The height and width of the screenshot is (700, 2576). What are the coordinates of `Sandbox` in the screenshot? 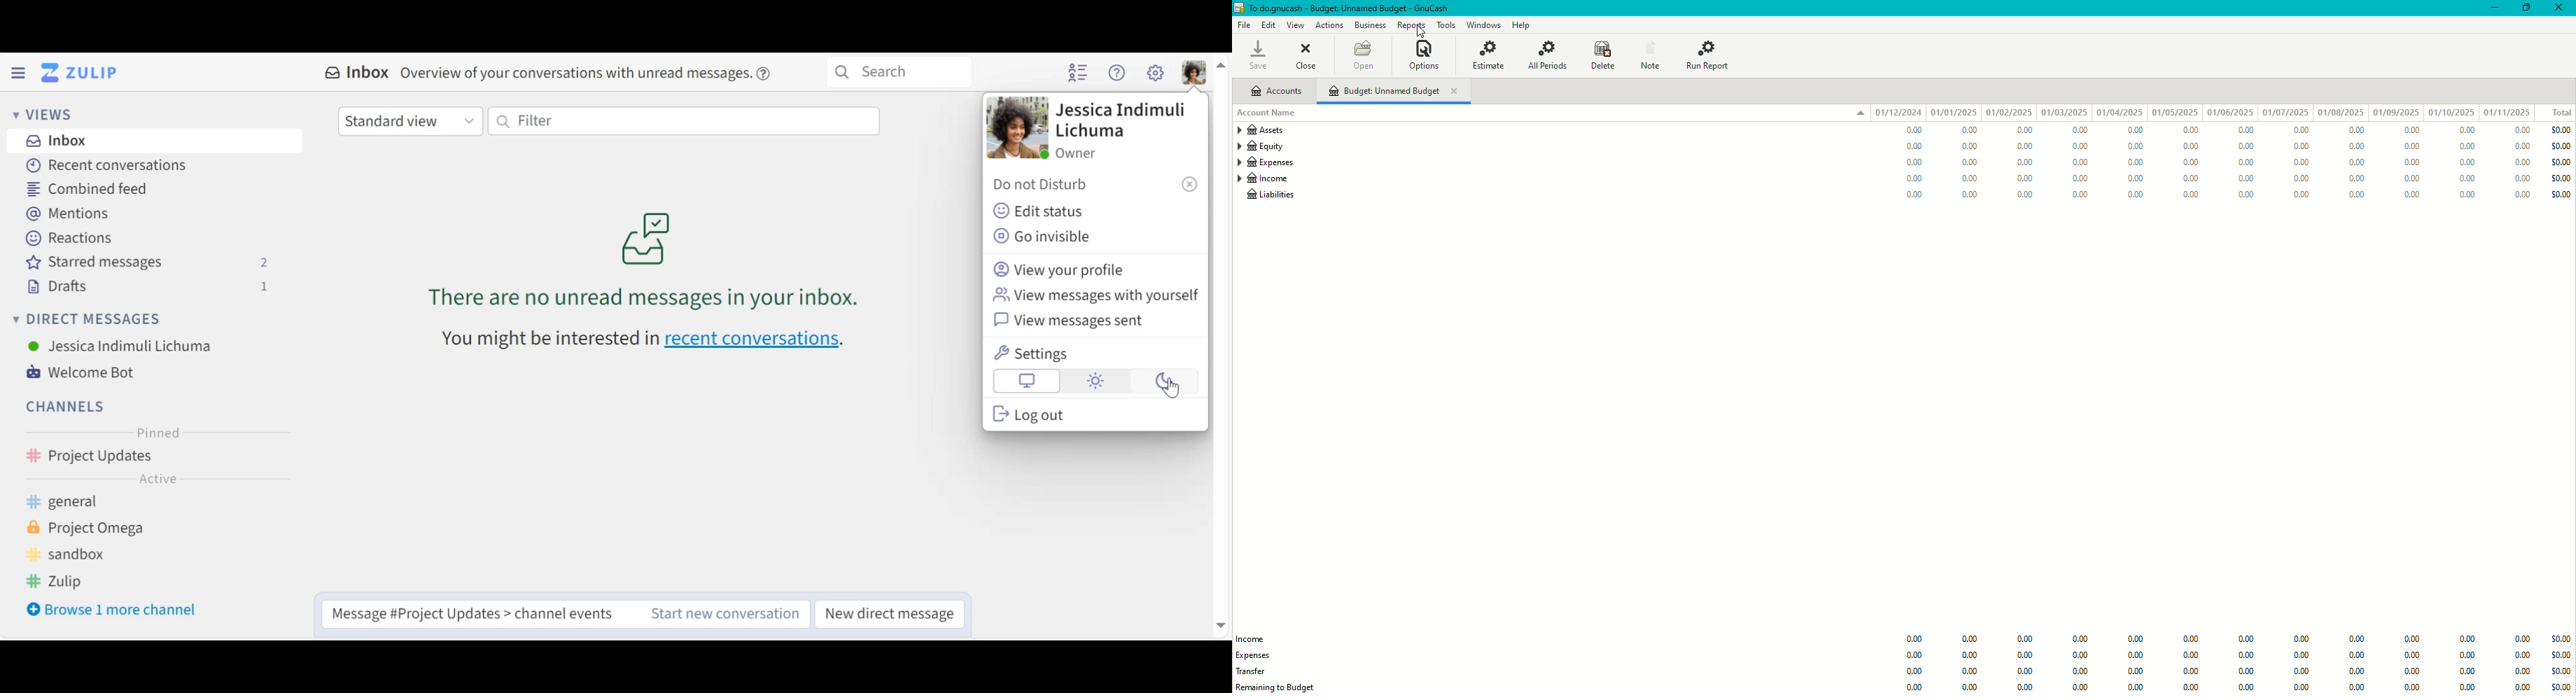 It's located at (74, 554).